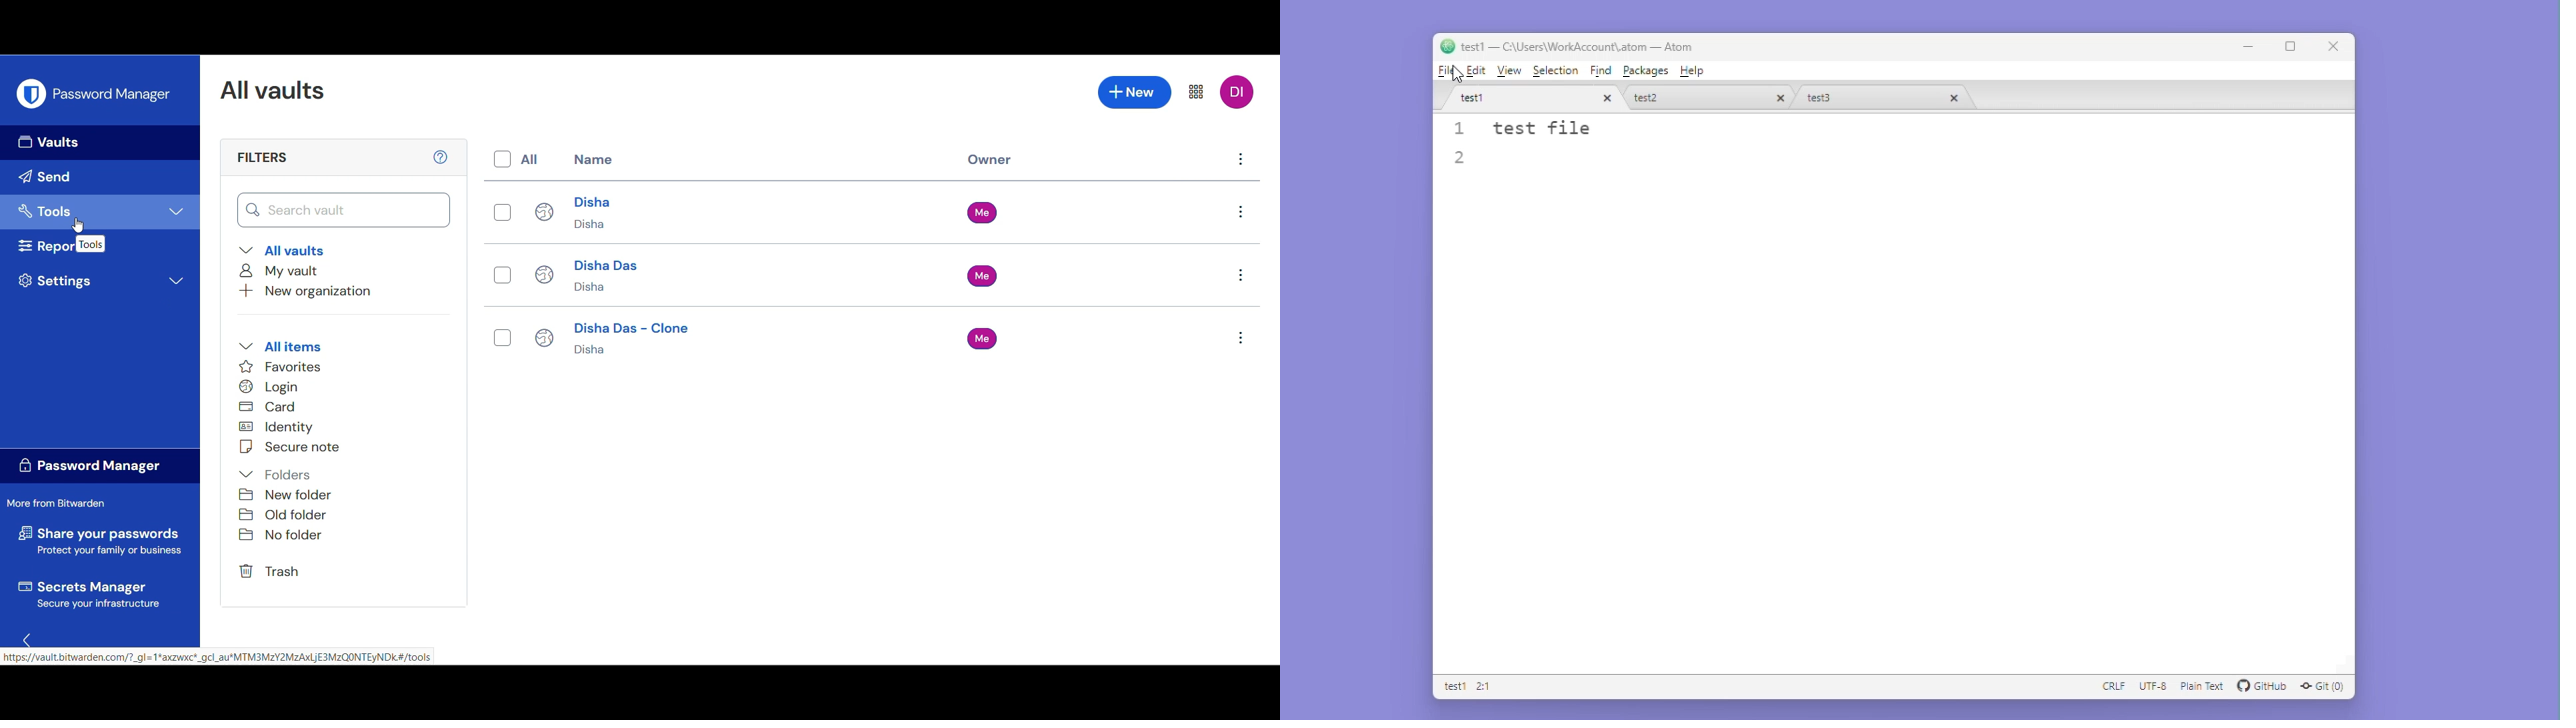 This screenshot has width=2576, height=728. I want to click on close, so click(1606, 97).